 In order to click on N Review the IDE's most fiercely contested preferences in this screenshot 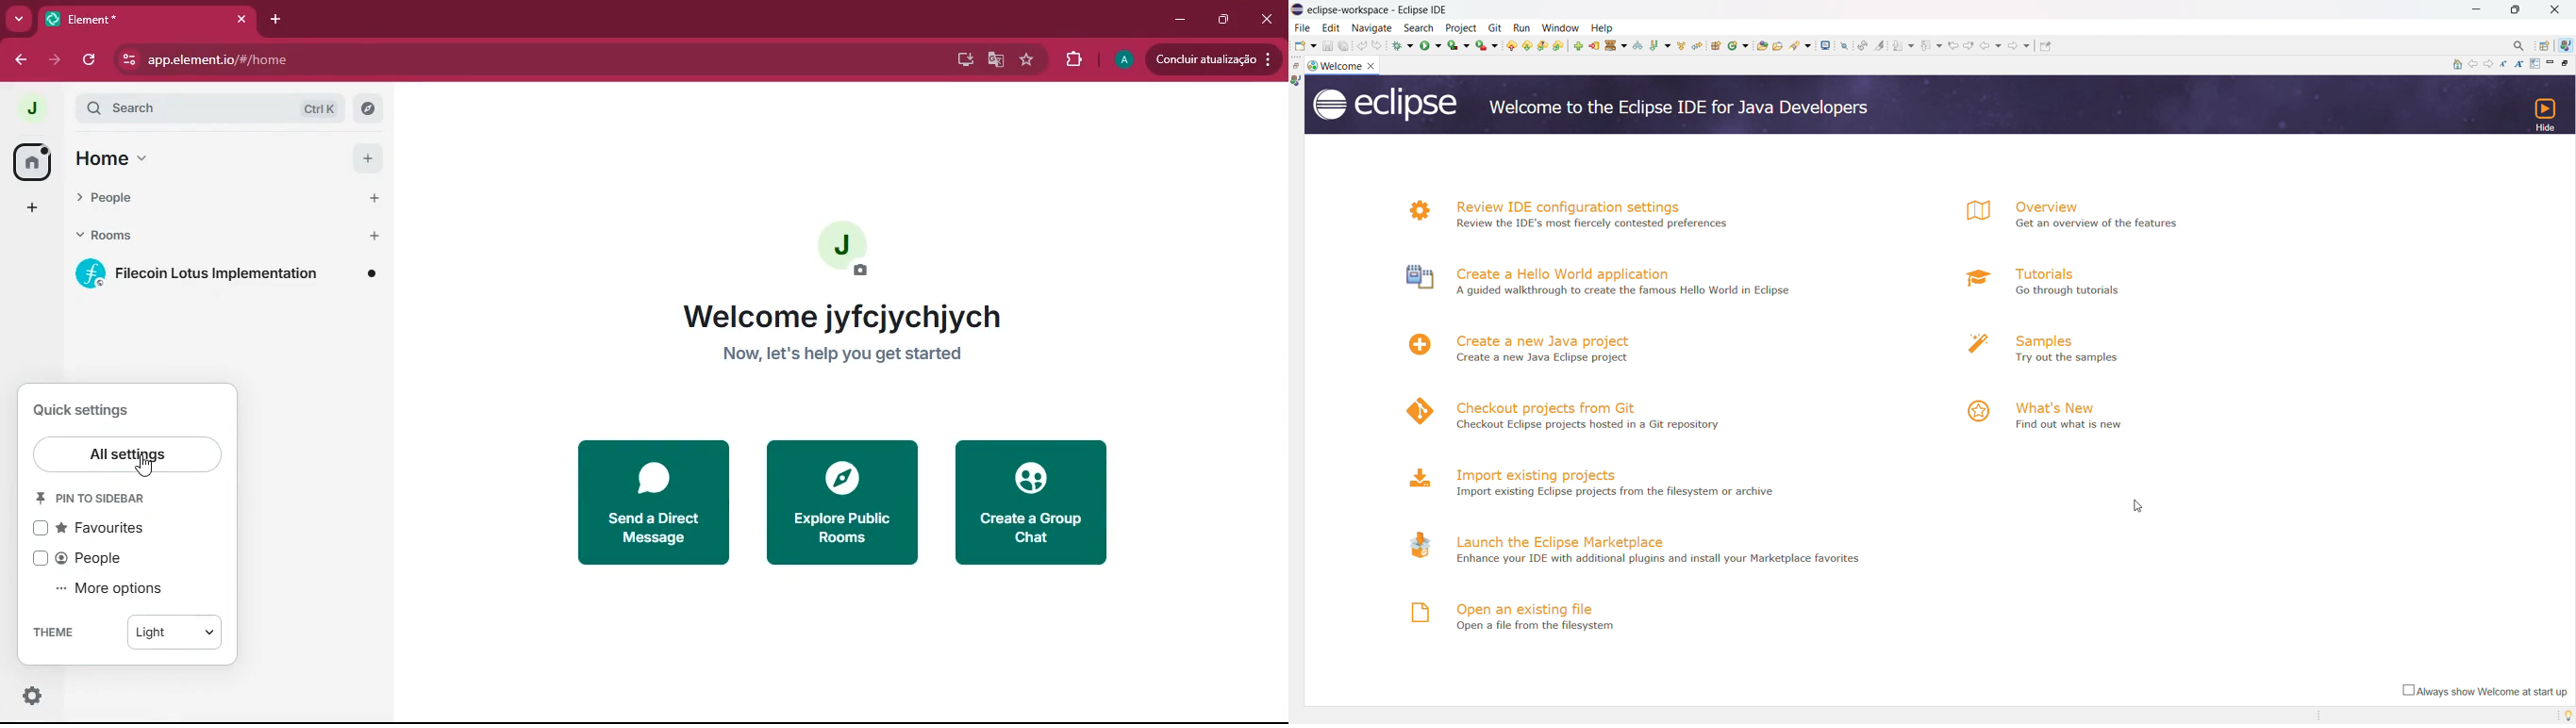, I will do `click(1597, 226)`.